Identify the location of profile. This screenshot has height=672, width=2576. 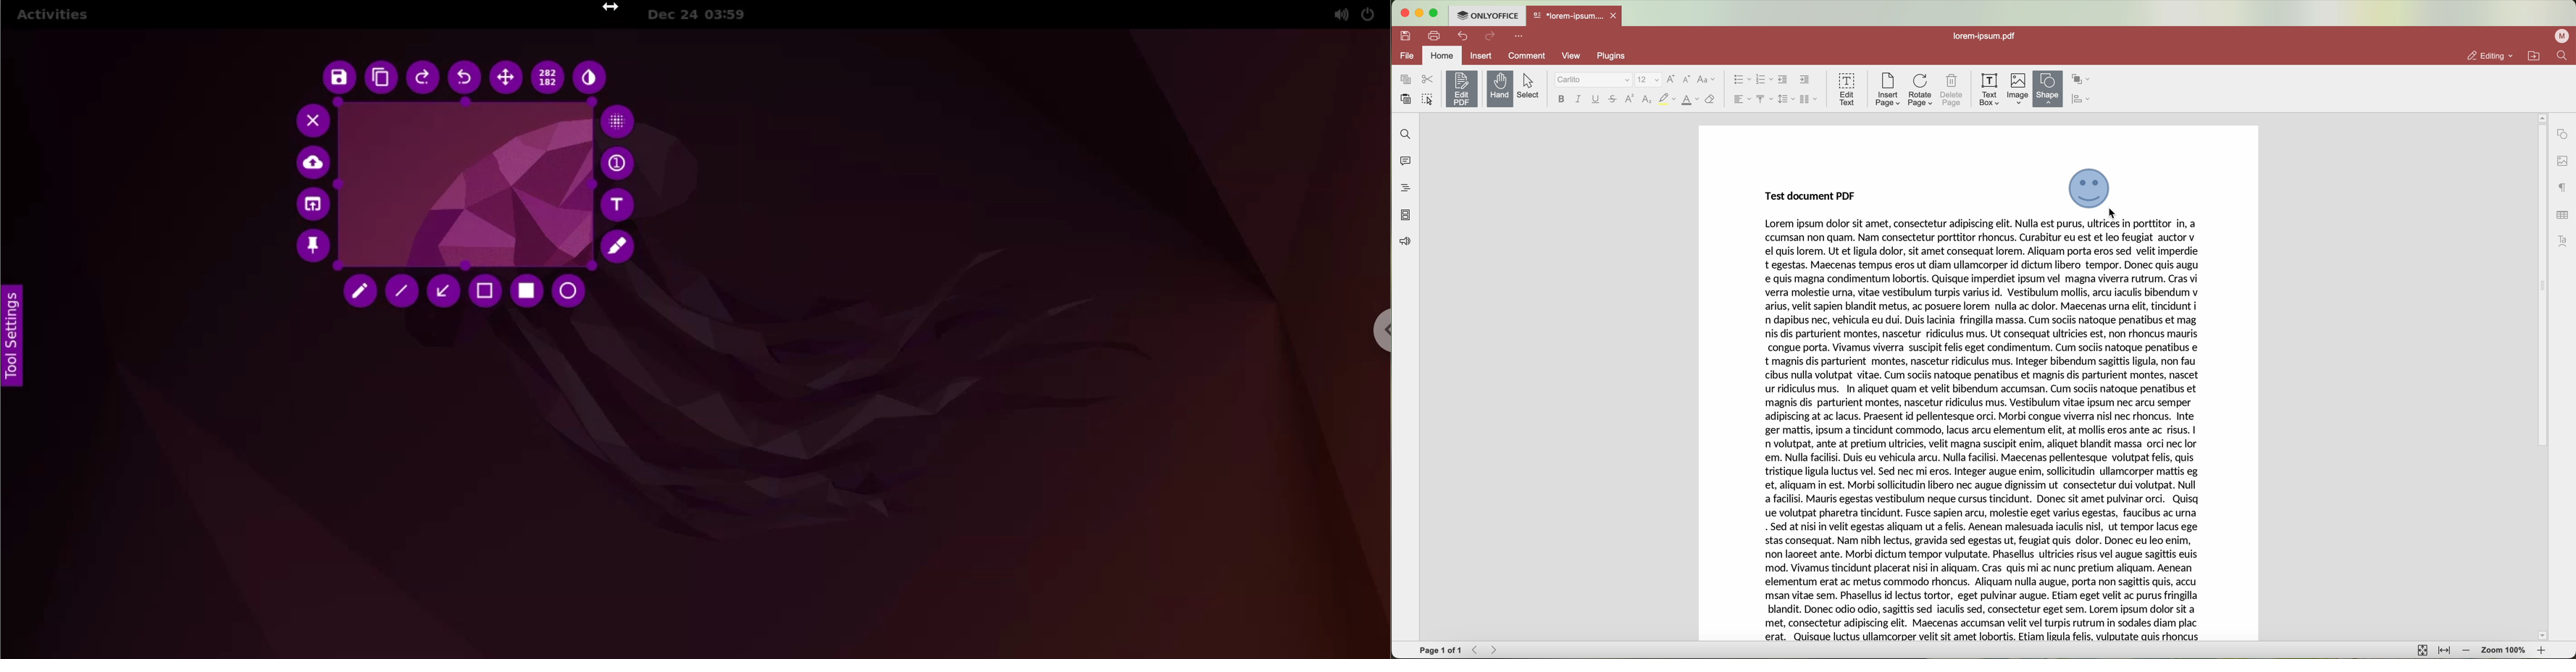
(2560, 36).